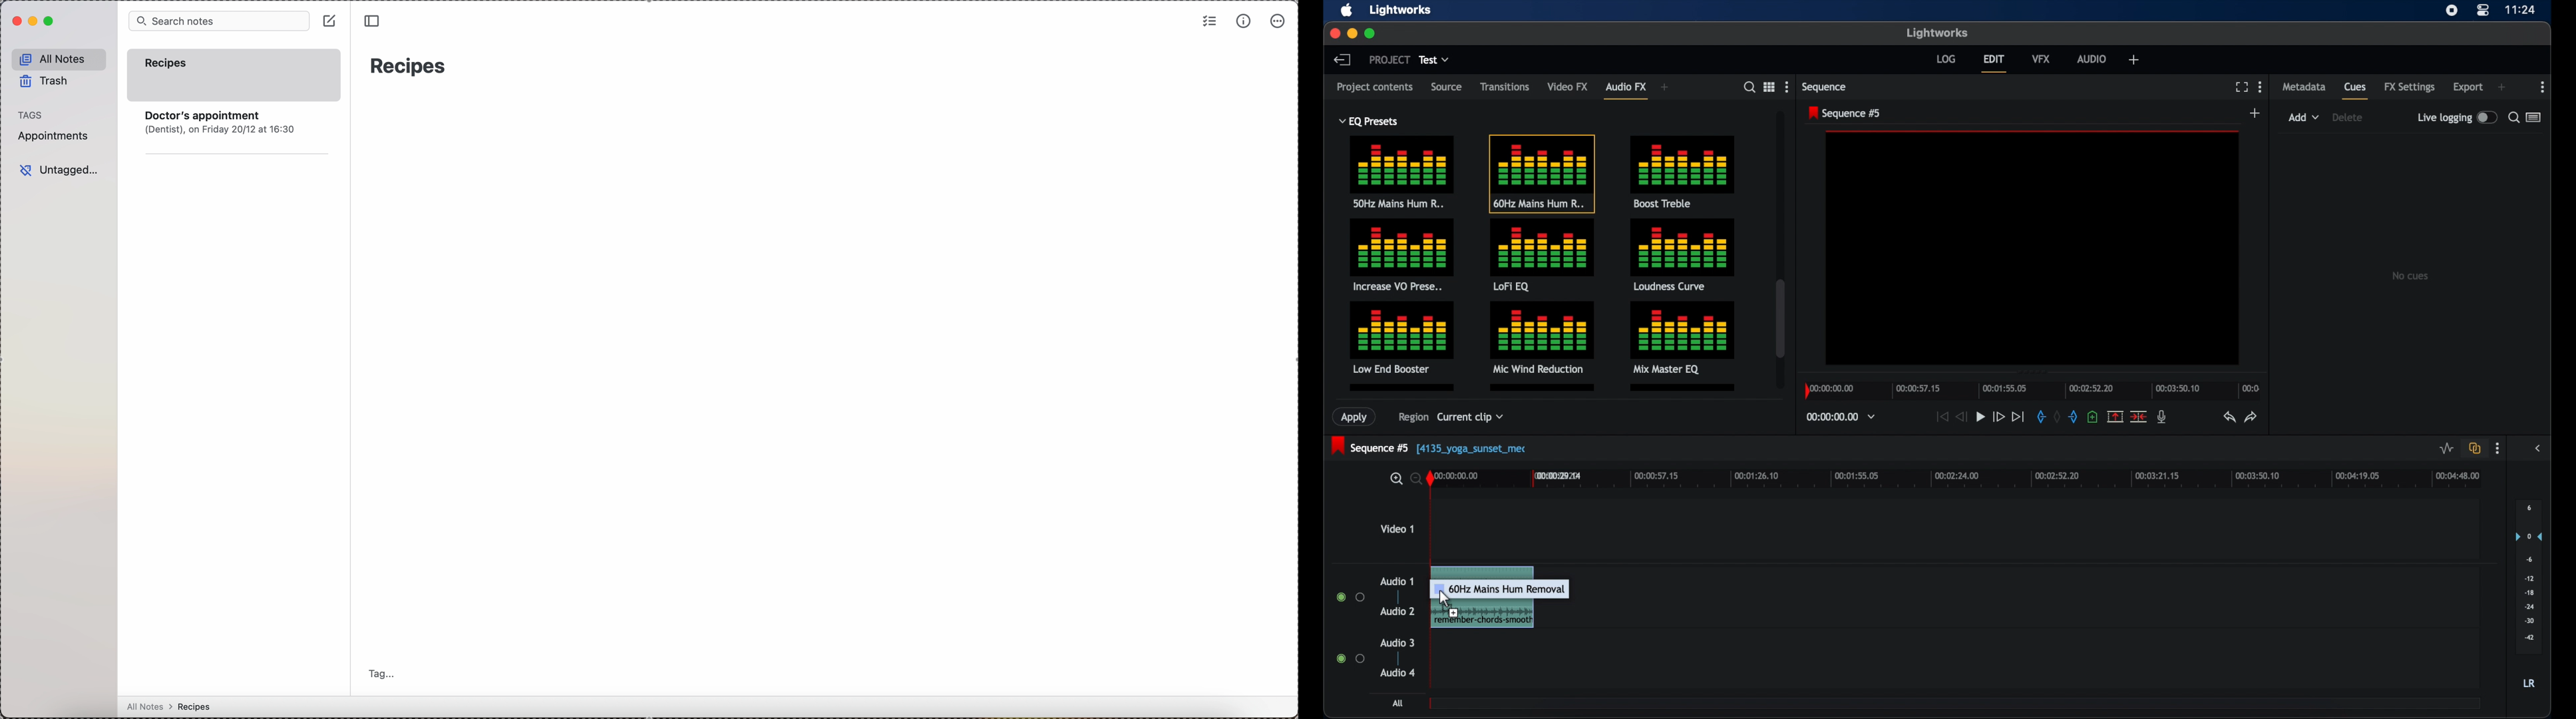  Describe the element at coordinates (1769, 86) in the screenshot. I see `toggle list or tile view` at that location.